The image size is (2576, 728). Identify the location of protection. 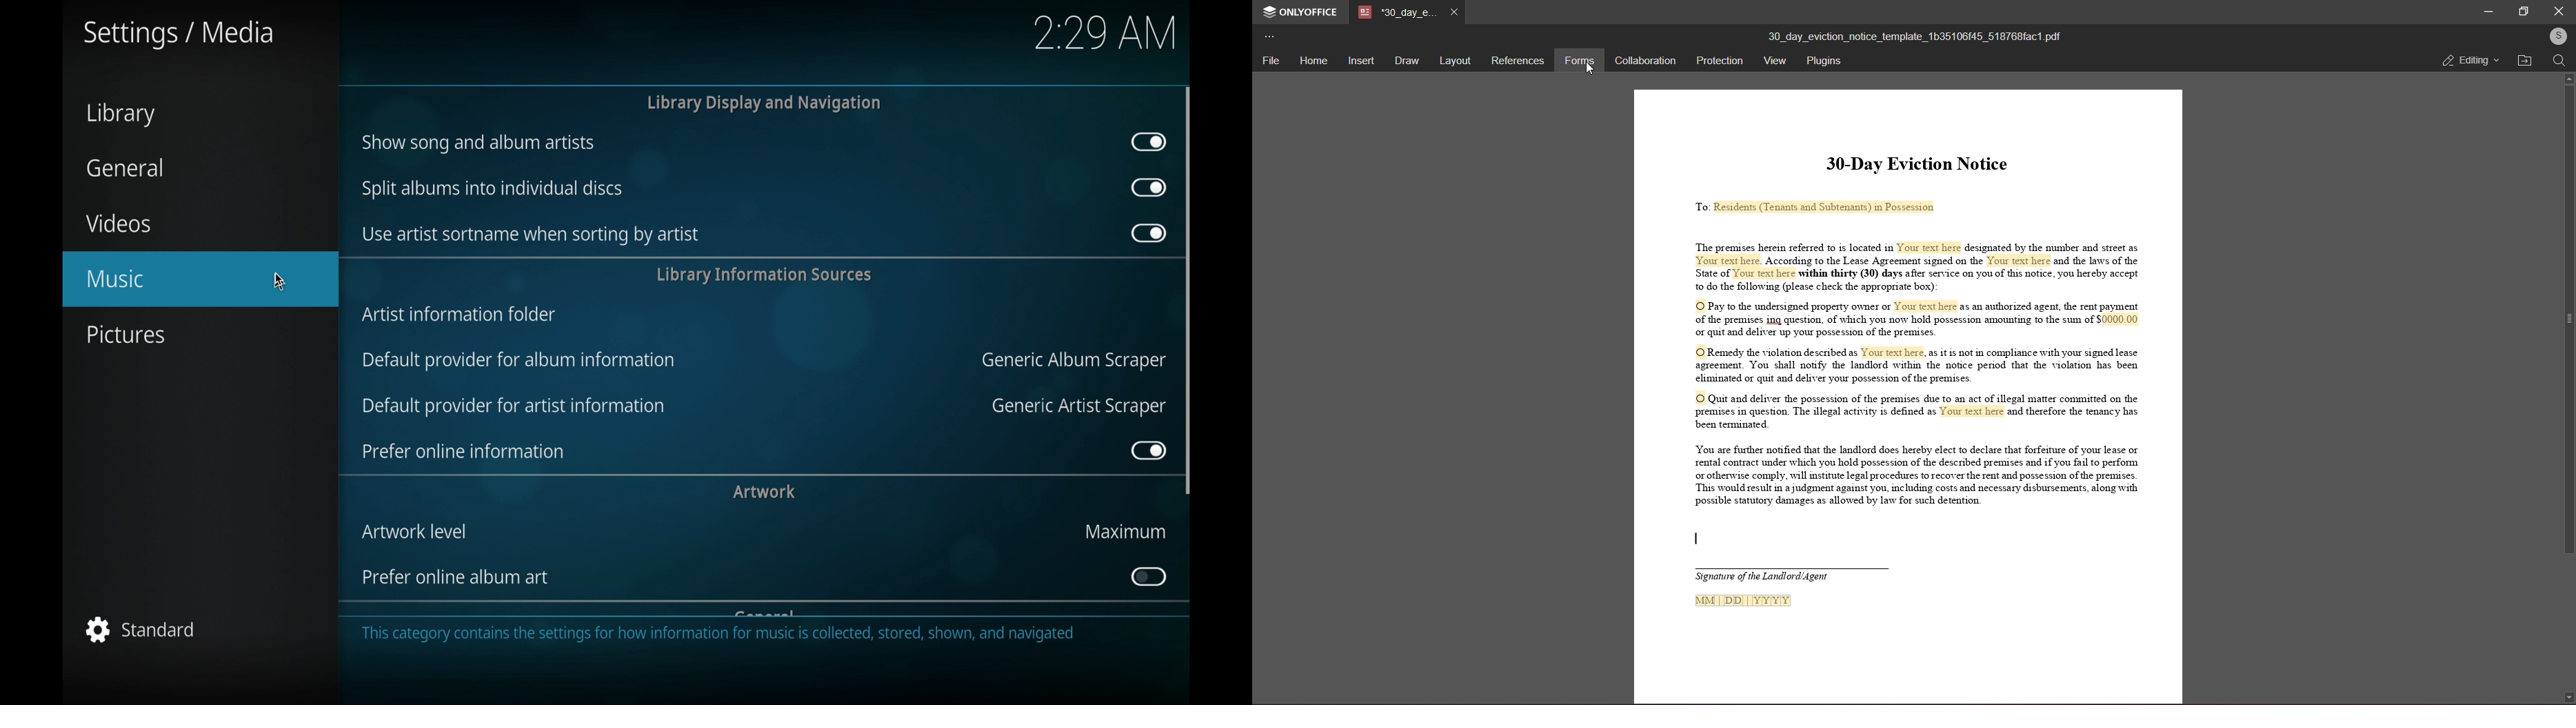
(1719, 61).